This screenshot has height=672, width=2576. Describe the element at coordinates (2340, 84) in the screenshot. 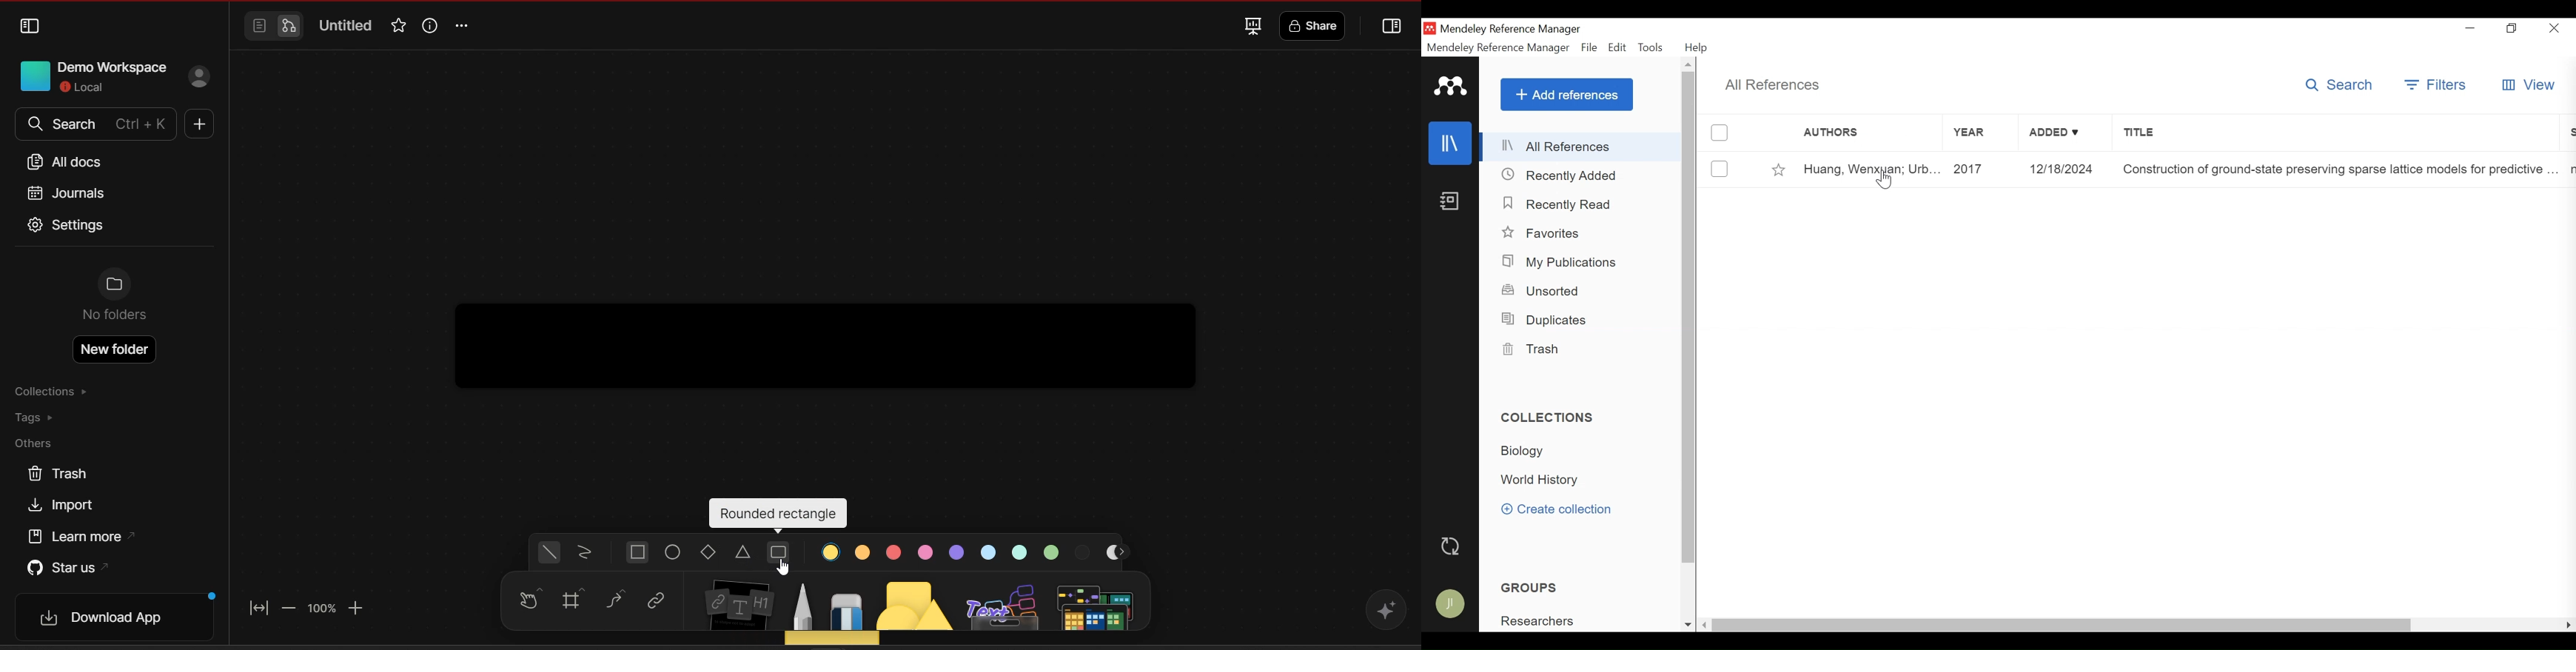

I see `Search` at that location.